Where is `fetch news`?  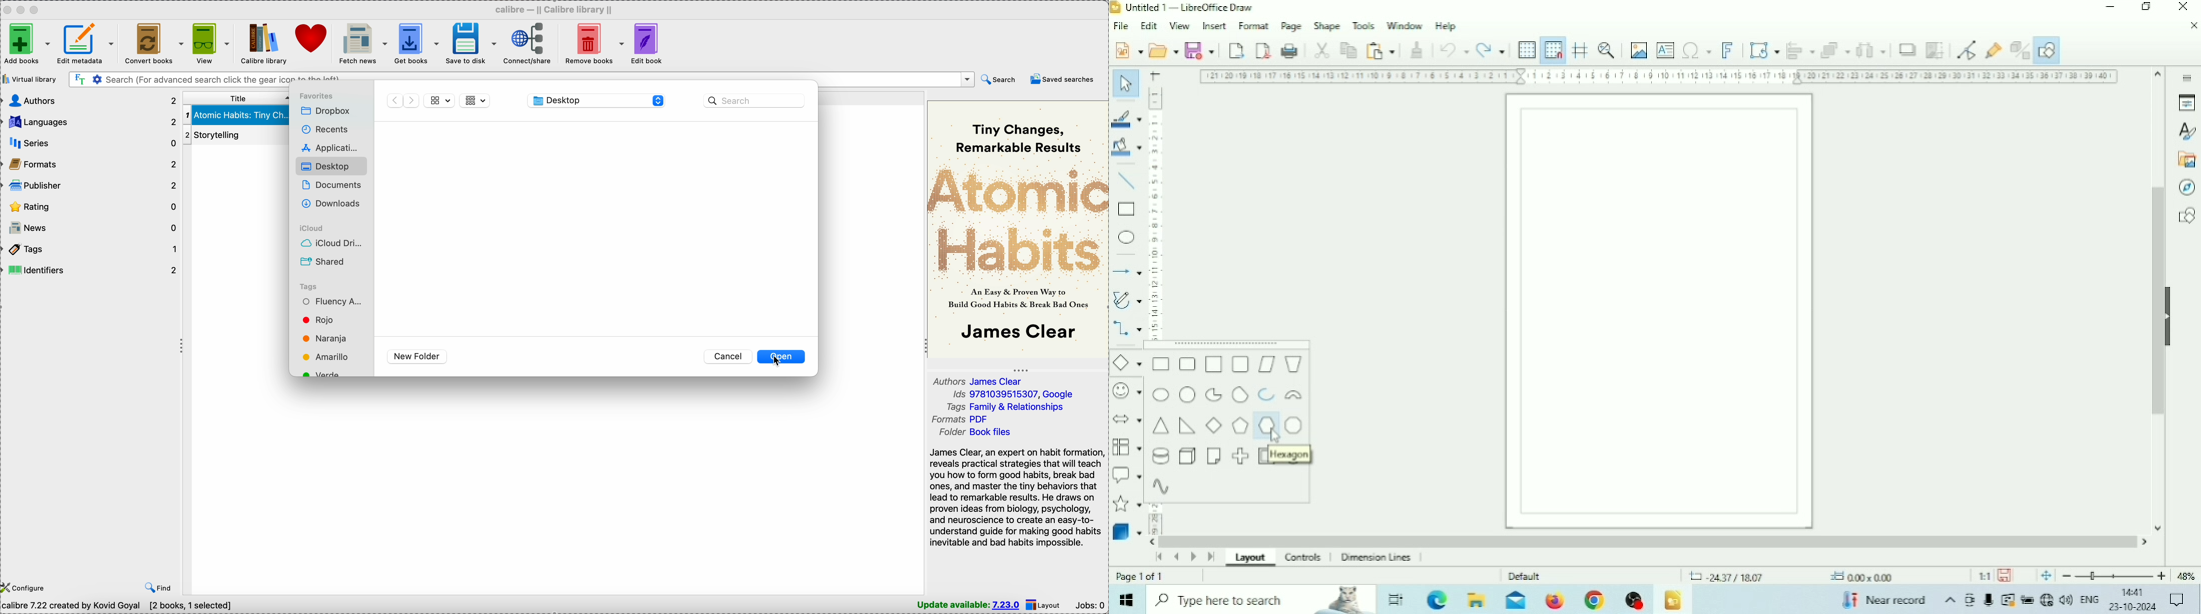
fetch news is located at coordinates (361, 43).